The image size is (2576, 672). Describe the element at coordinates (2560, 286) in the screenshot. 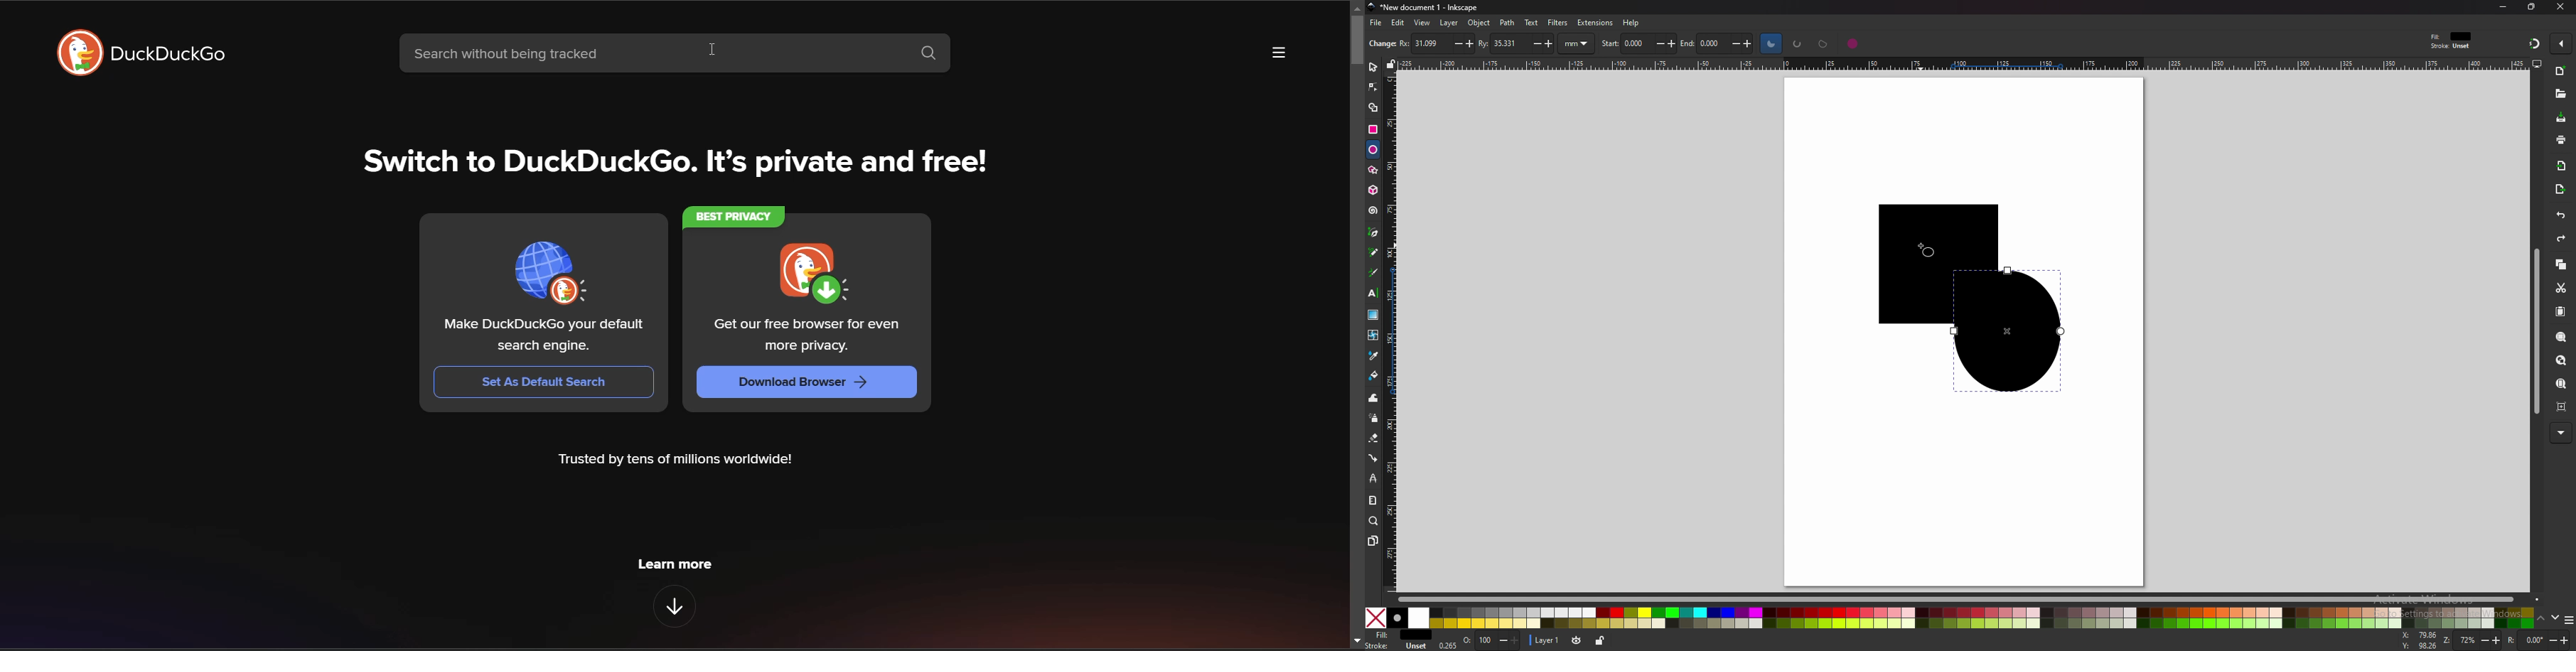

I see `cut` at that location.